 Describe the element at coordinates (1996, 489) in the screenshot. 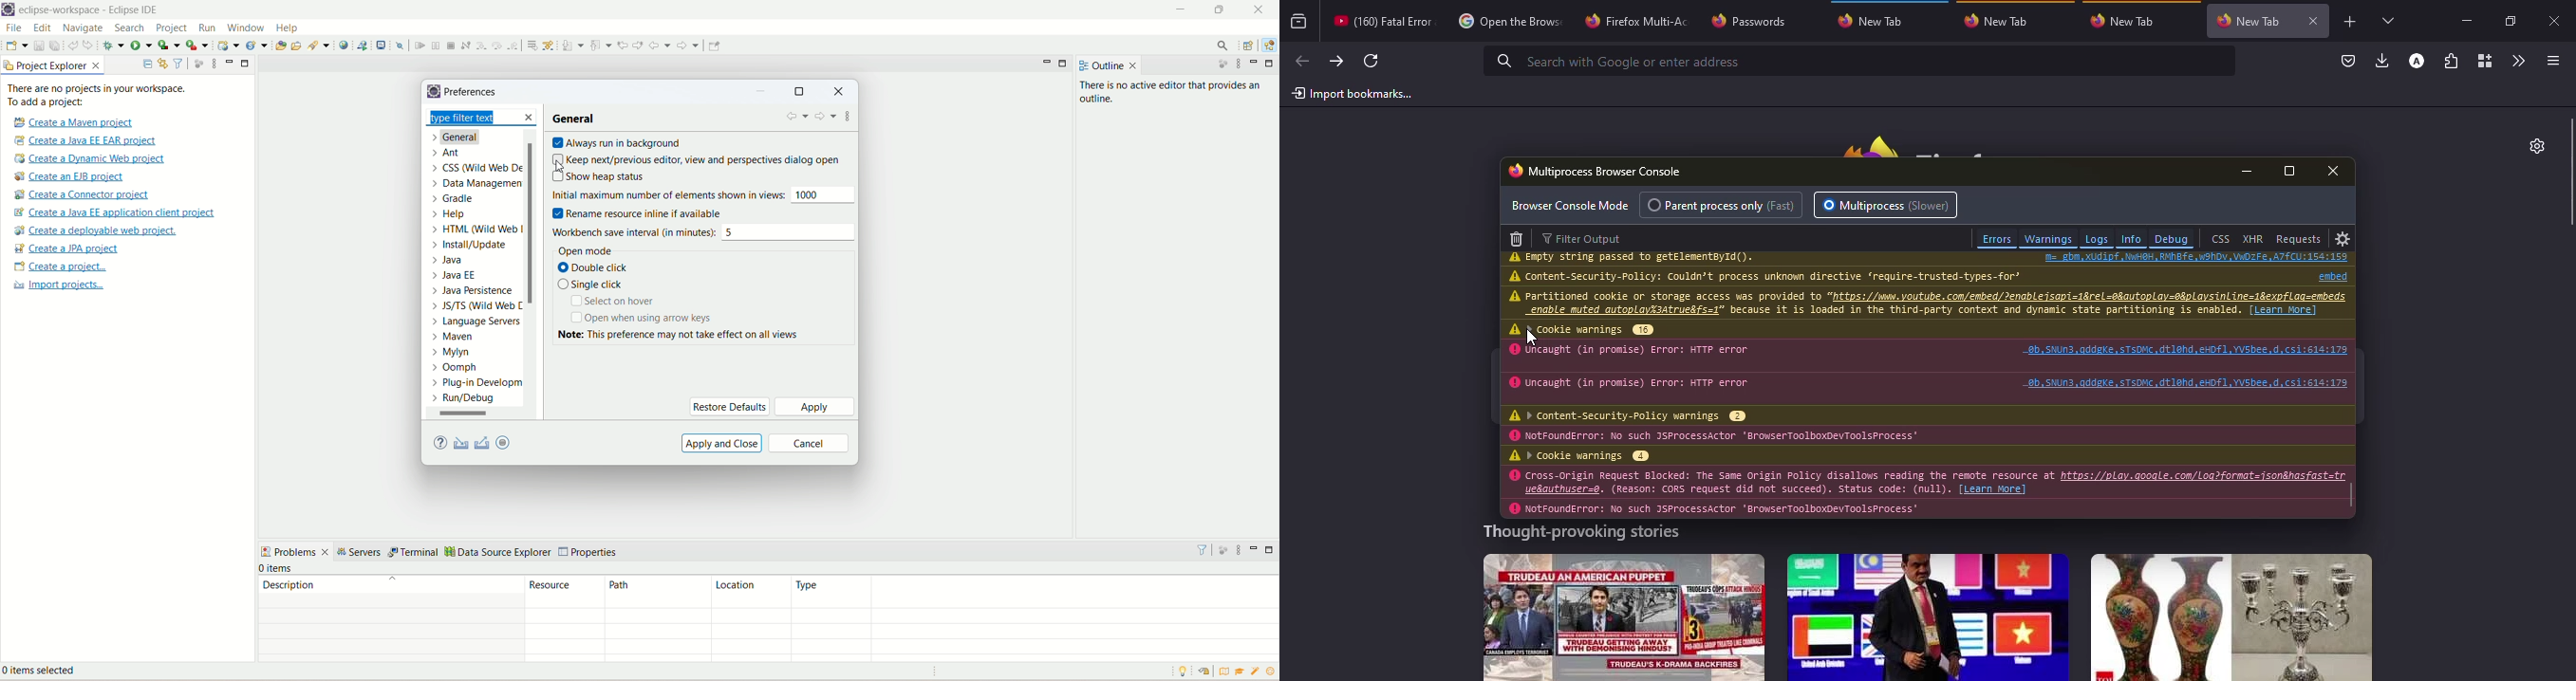

I see `learn more` at that location.